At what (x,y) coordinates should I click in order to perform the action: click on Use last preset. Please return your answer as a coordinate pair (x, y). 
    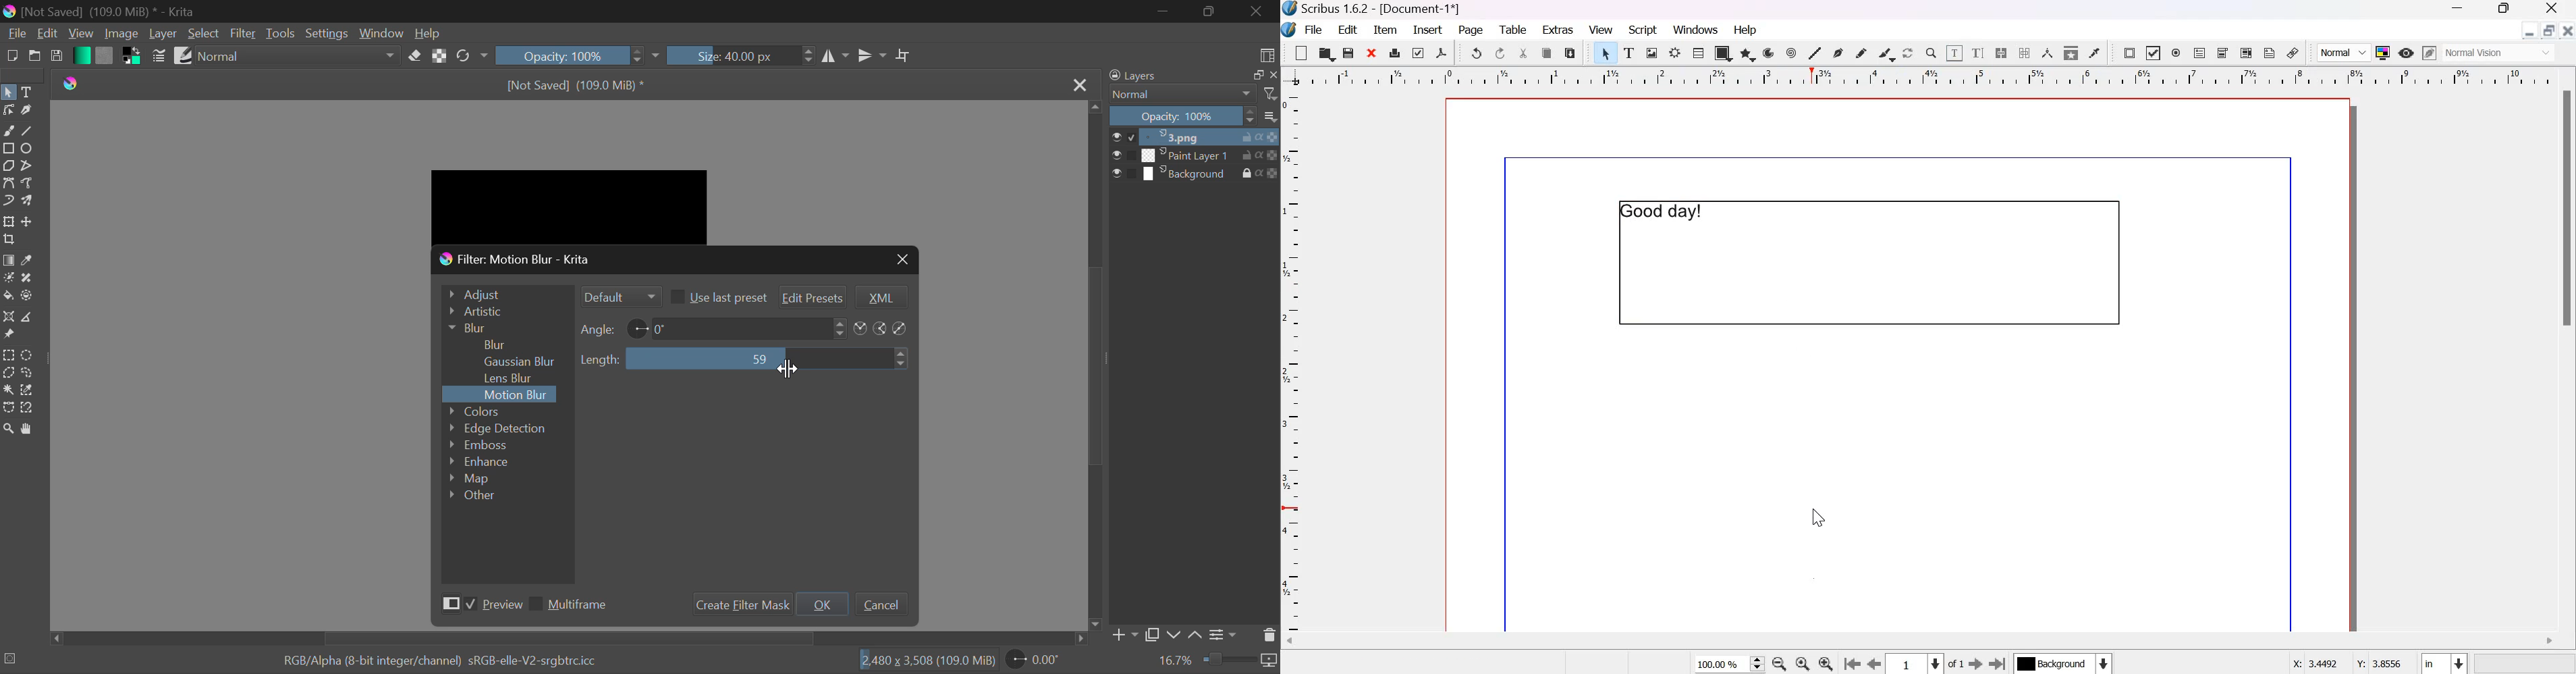
    Looking at the image, I should click on (718, 296).